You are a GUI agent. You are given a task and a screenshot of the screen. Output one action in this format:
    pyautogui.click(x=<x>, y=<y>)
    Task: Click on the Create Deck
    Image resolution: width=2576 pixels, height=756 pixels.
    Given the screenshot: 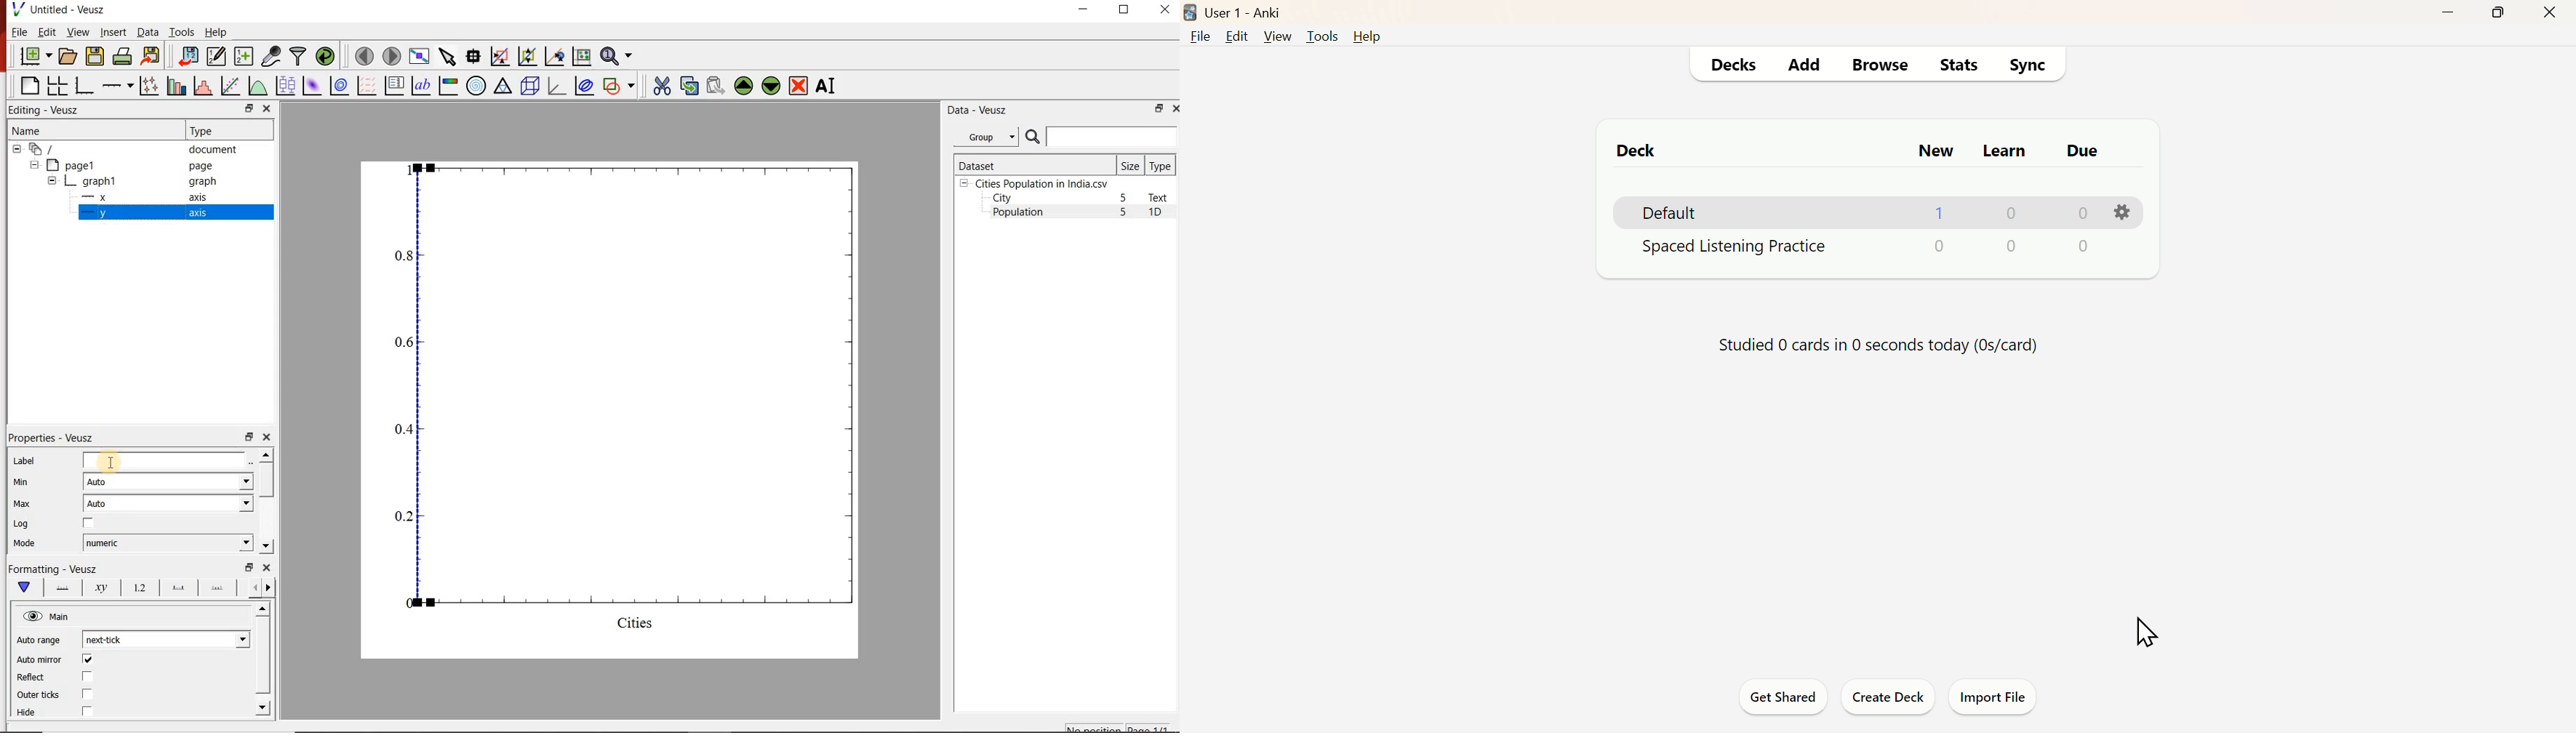 What is the action you would take?
    pyautogui.click(x=1887, y=697)
    